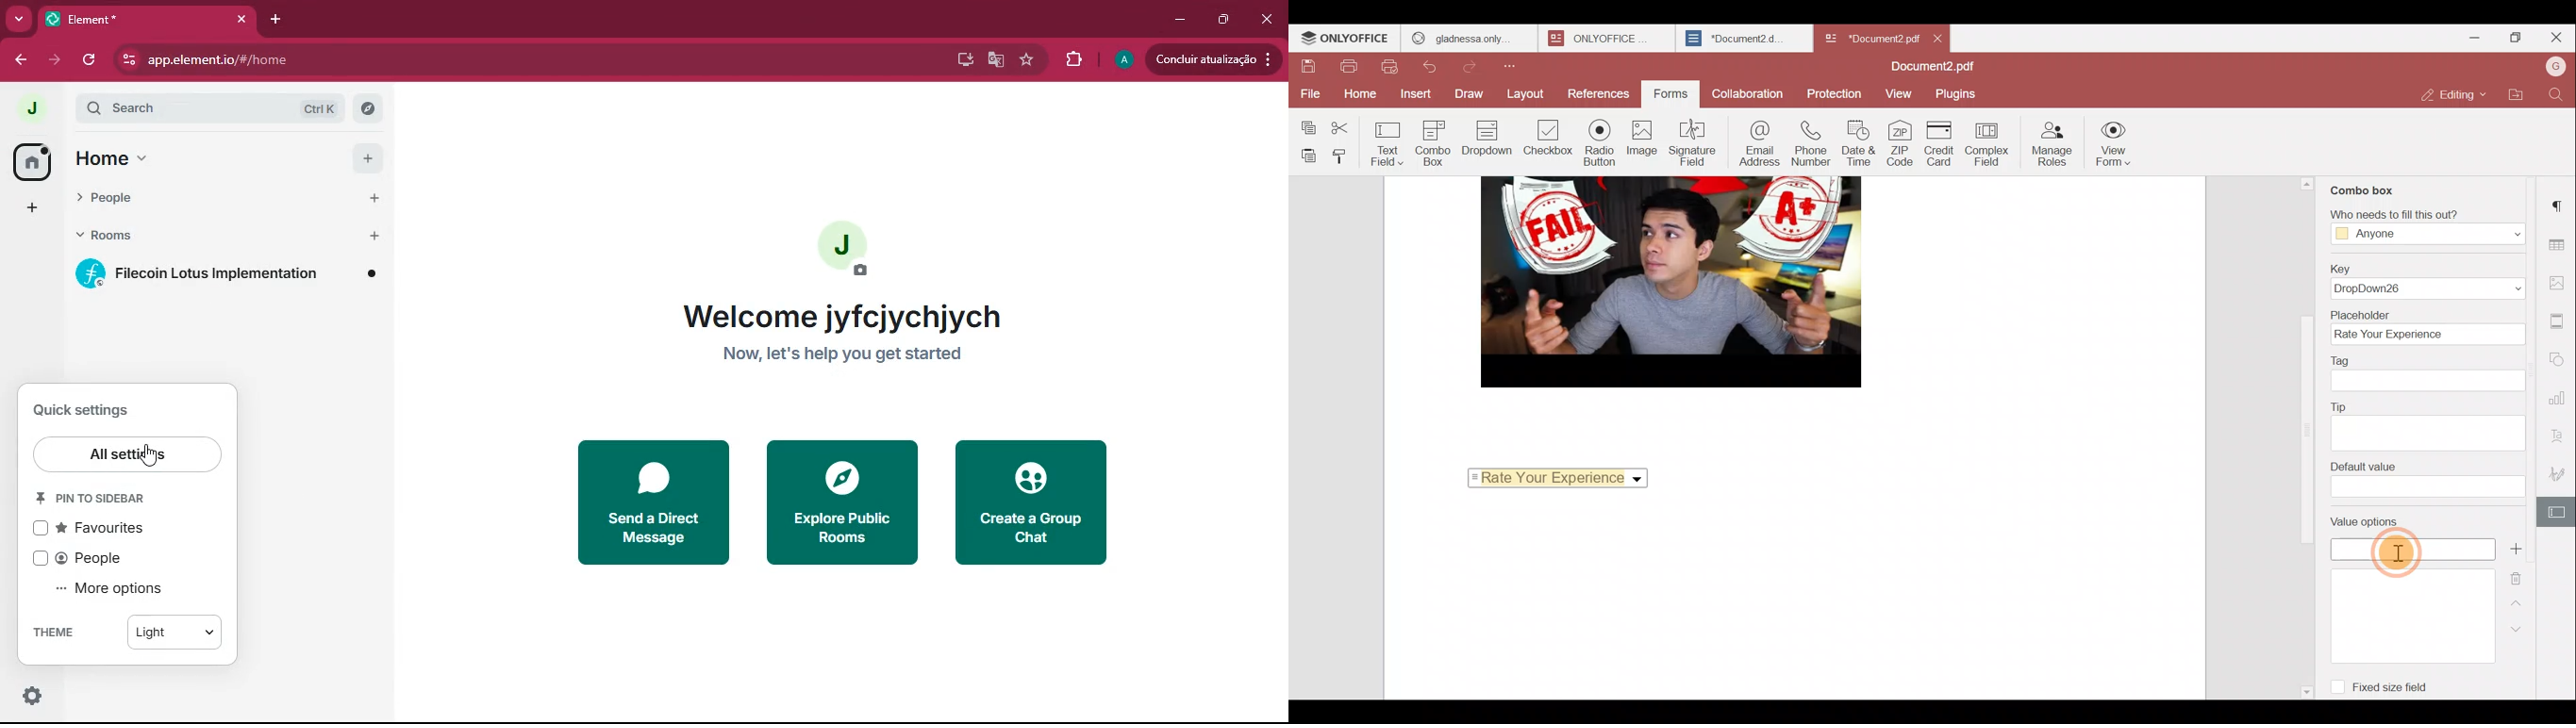  Describe the element at coordinates (1470, 95) in the screenshot. I see `Draw` at that location.